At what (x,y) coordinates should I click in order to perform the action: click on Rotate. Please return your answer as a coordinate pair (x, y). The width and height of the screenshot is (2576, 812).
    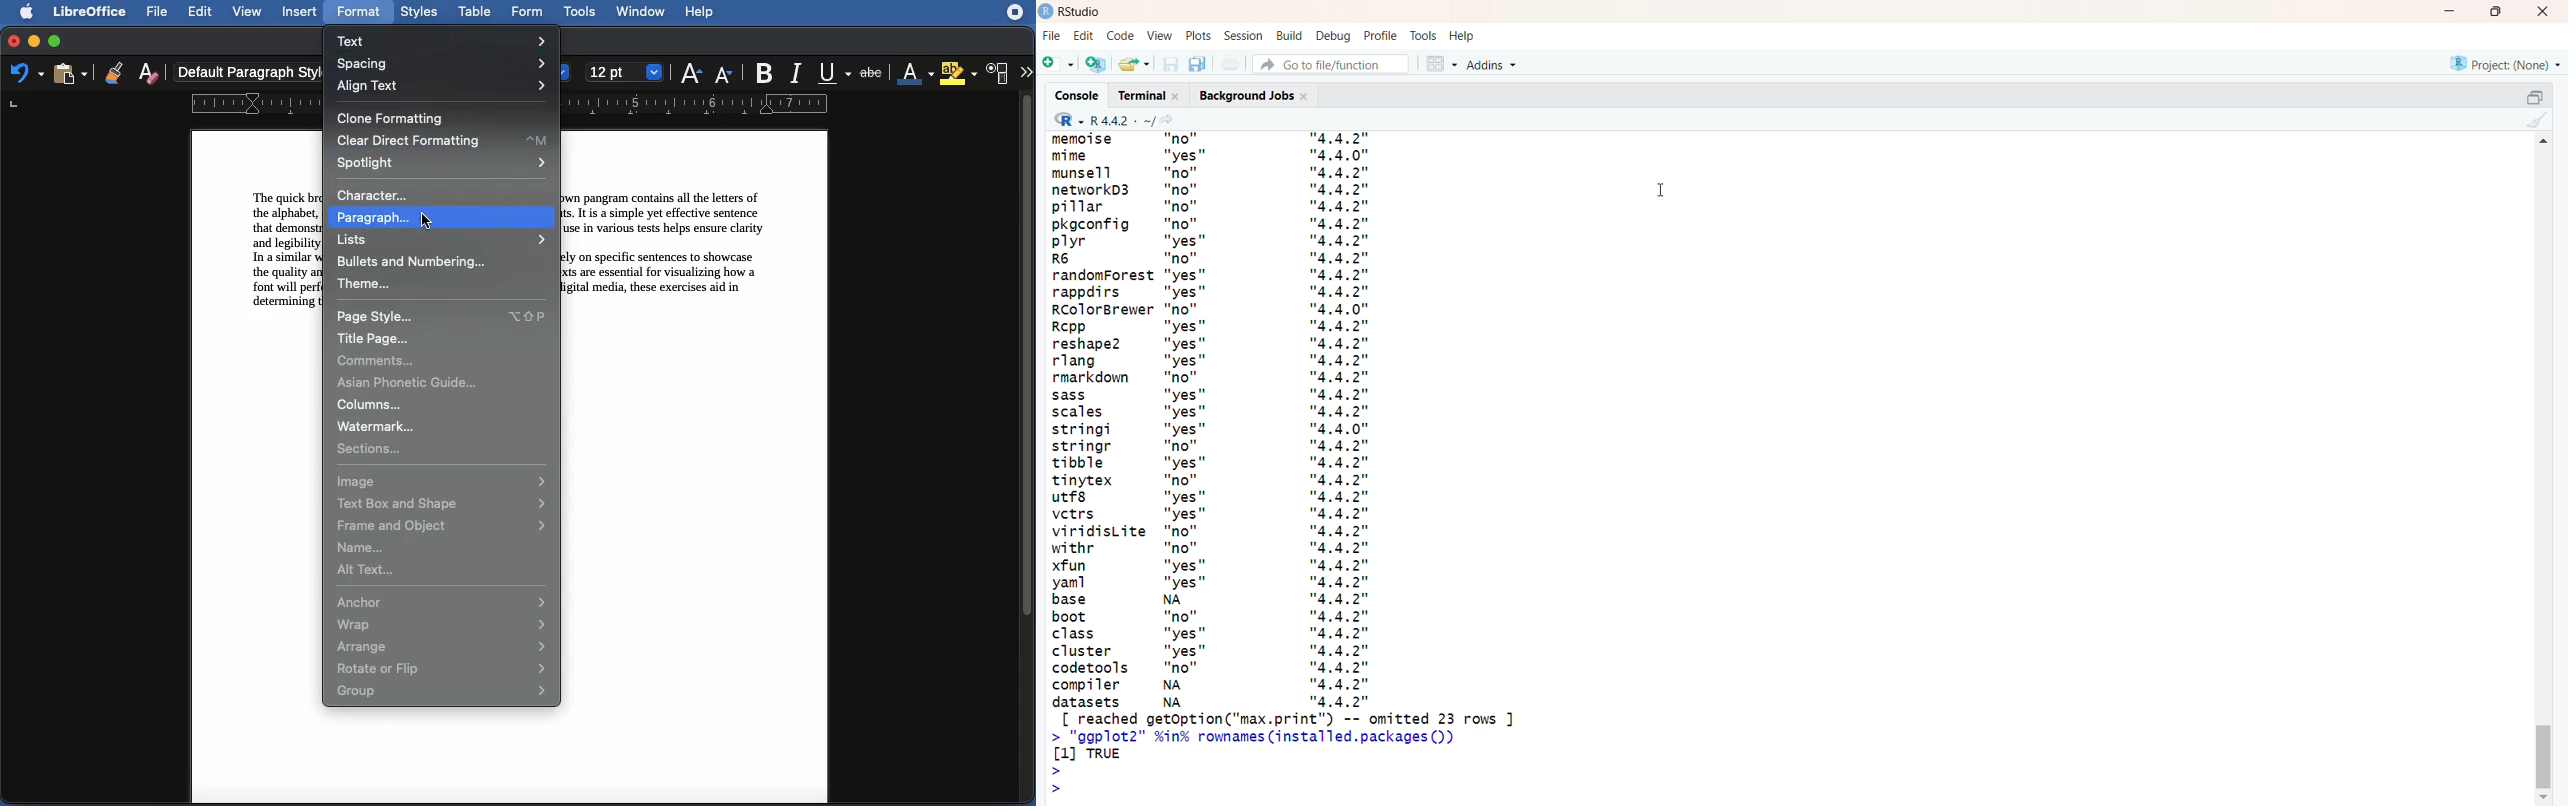
    Looking at the image, I should click on (444, 668).